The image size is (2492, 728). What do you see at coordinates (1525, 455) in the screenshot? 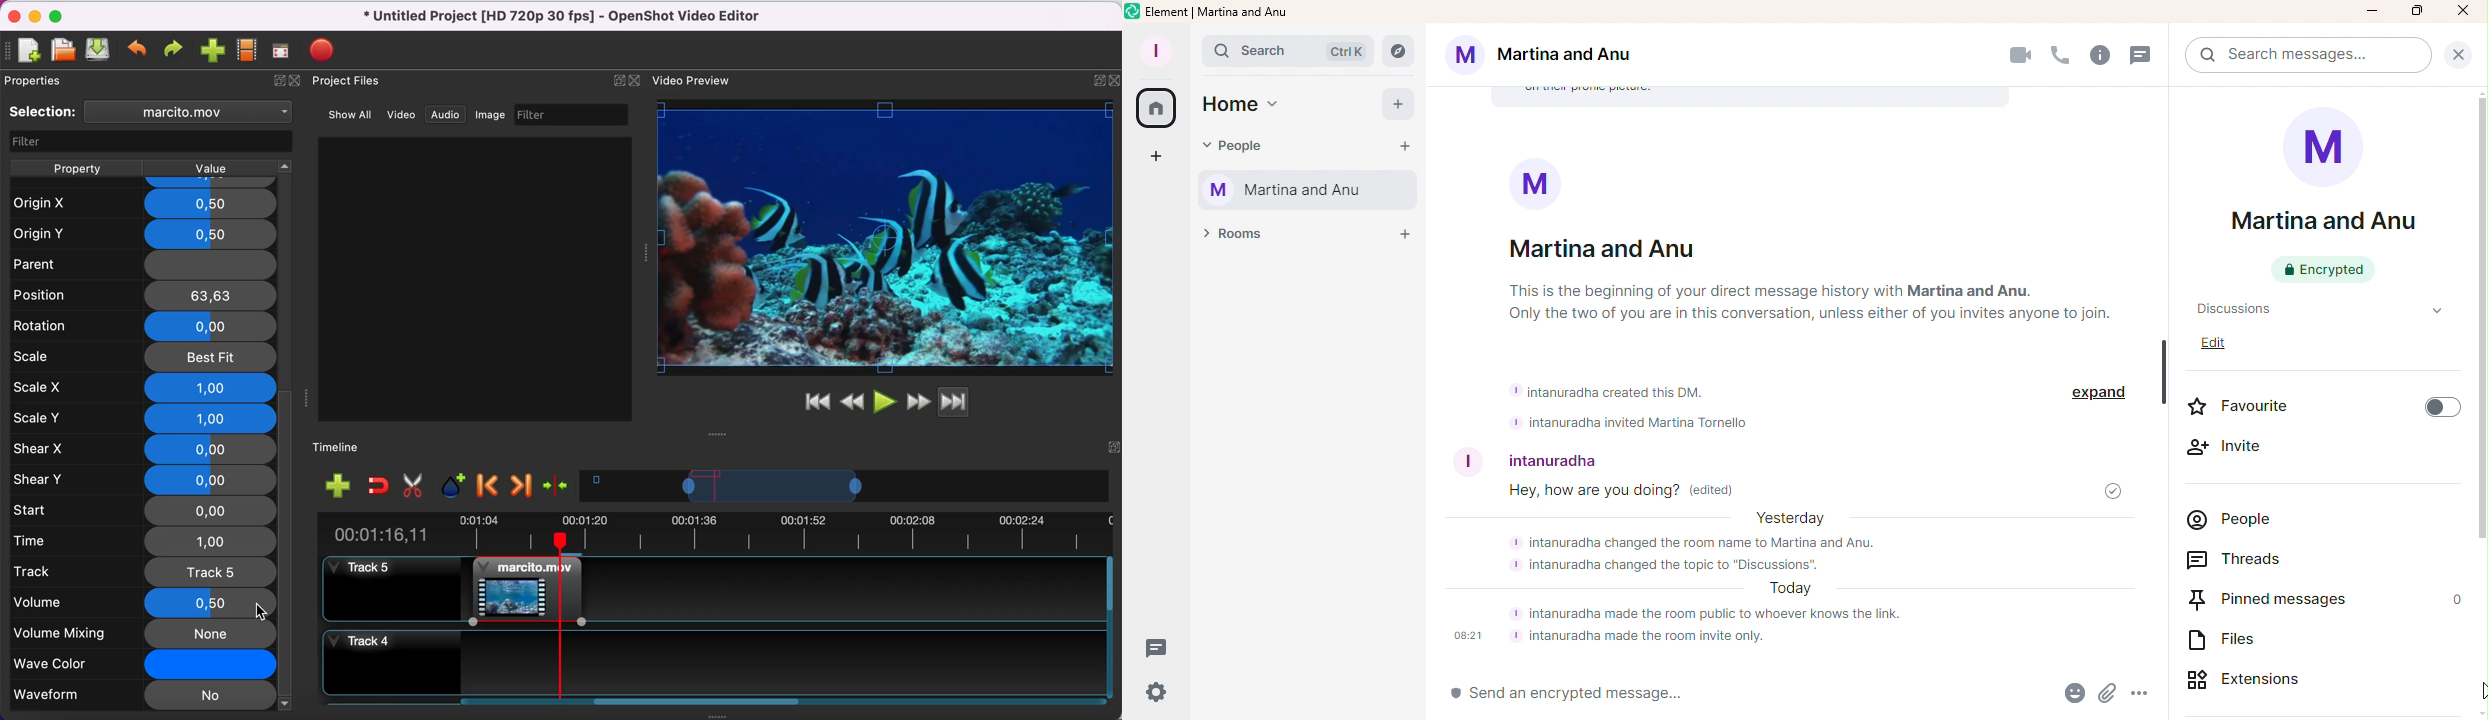
I see `User` at bounding box center [1525, 455].